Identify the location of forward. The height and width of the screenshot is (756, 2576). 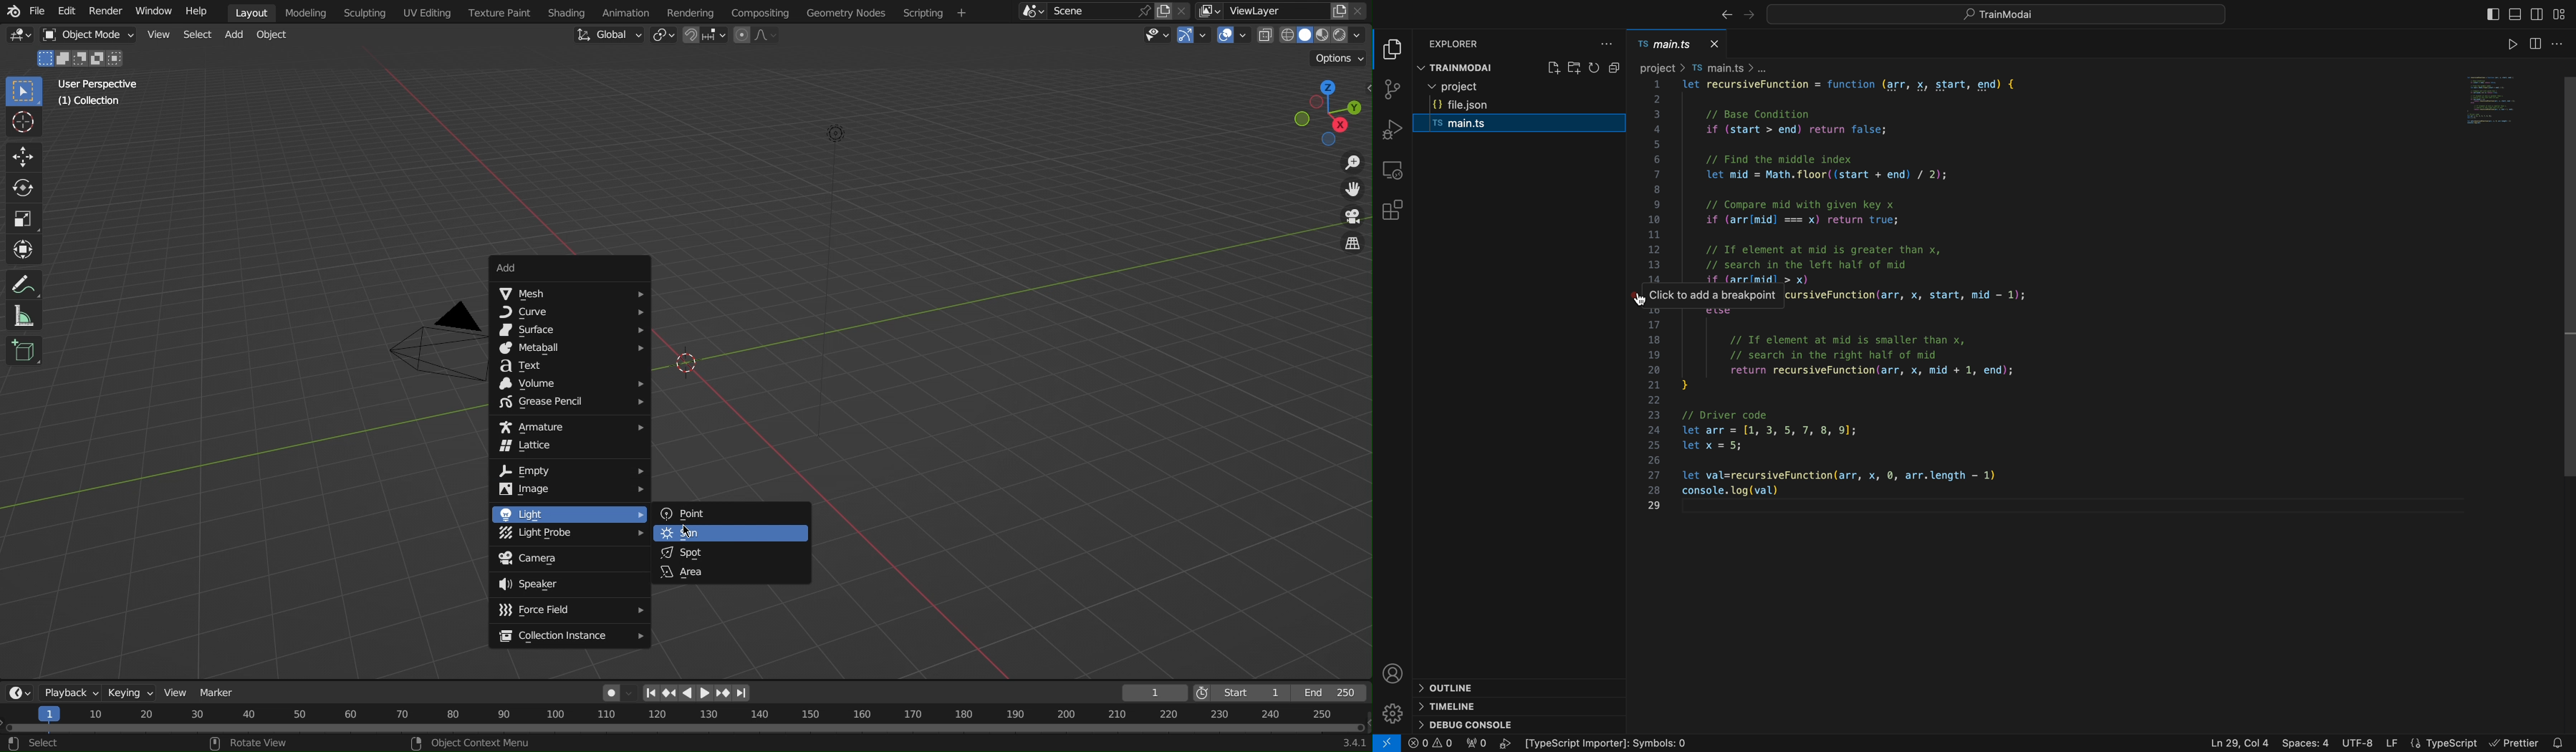
(724, 693).